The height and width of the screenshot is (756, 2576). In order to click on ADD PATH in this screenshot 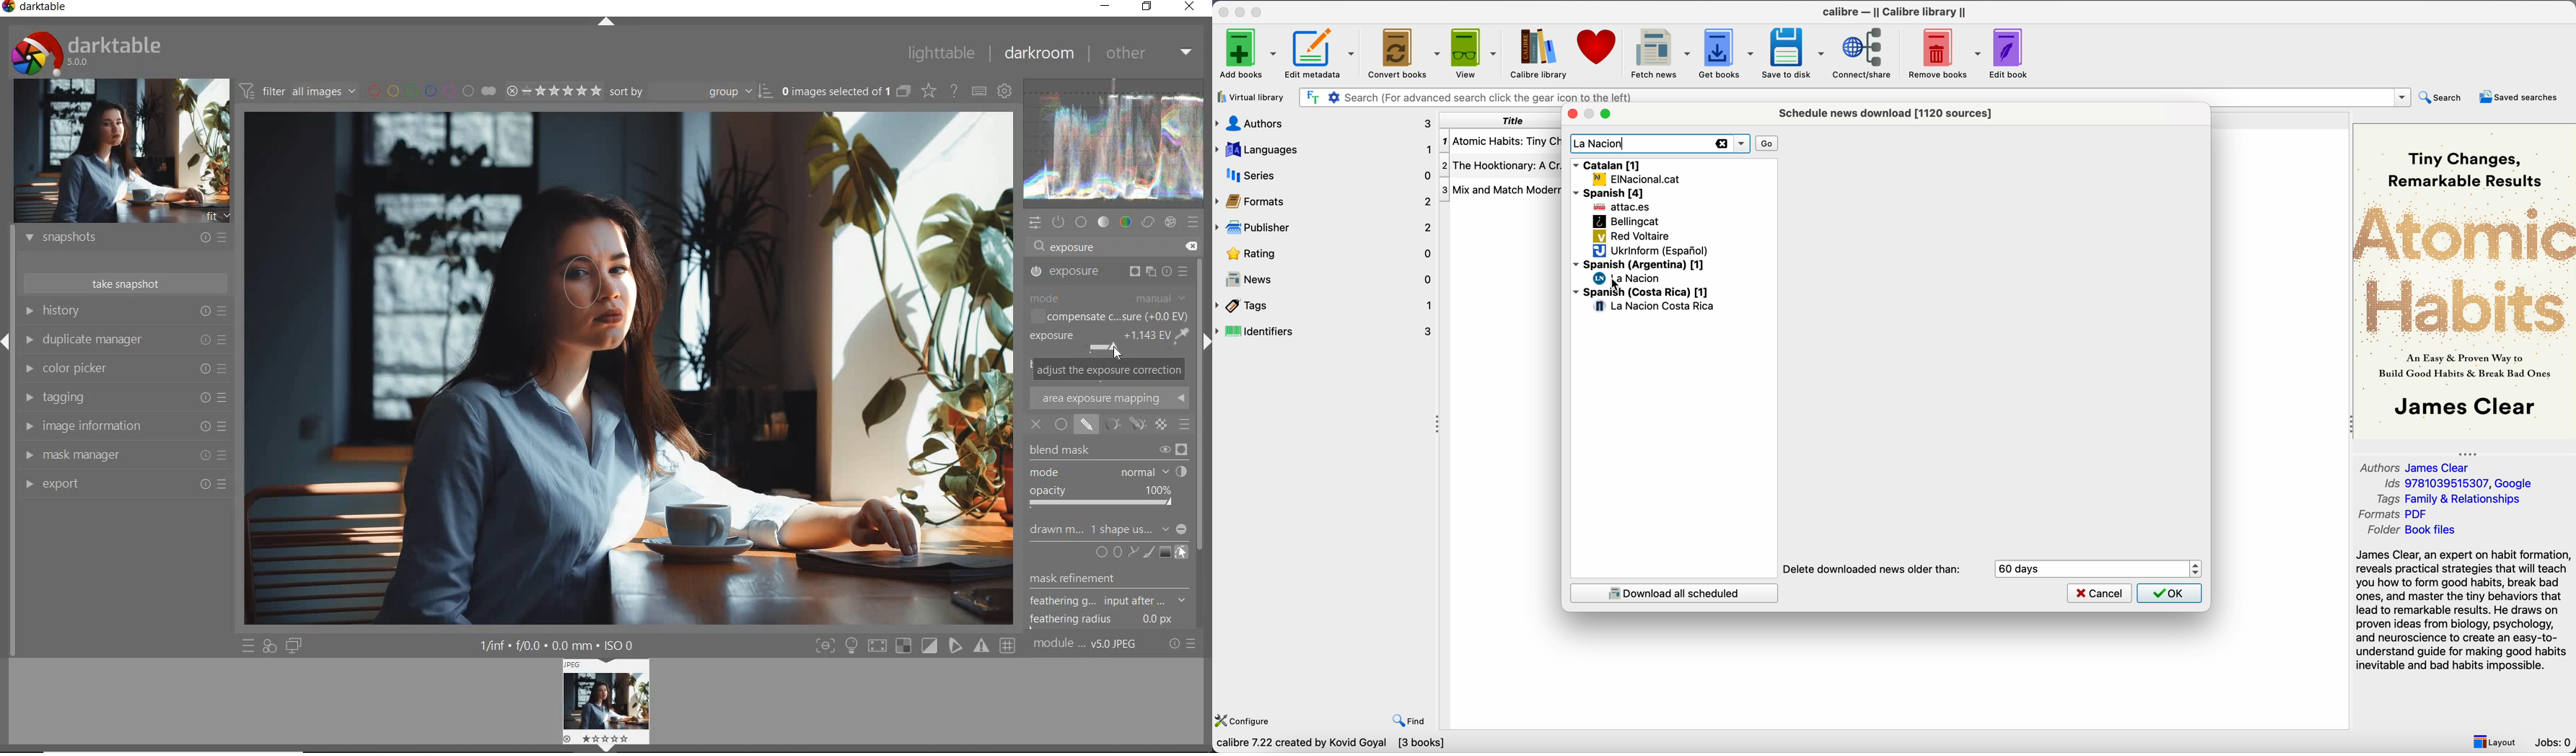, I will do `click(1131, 553)`.